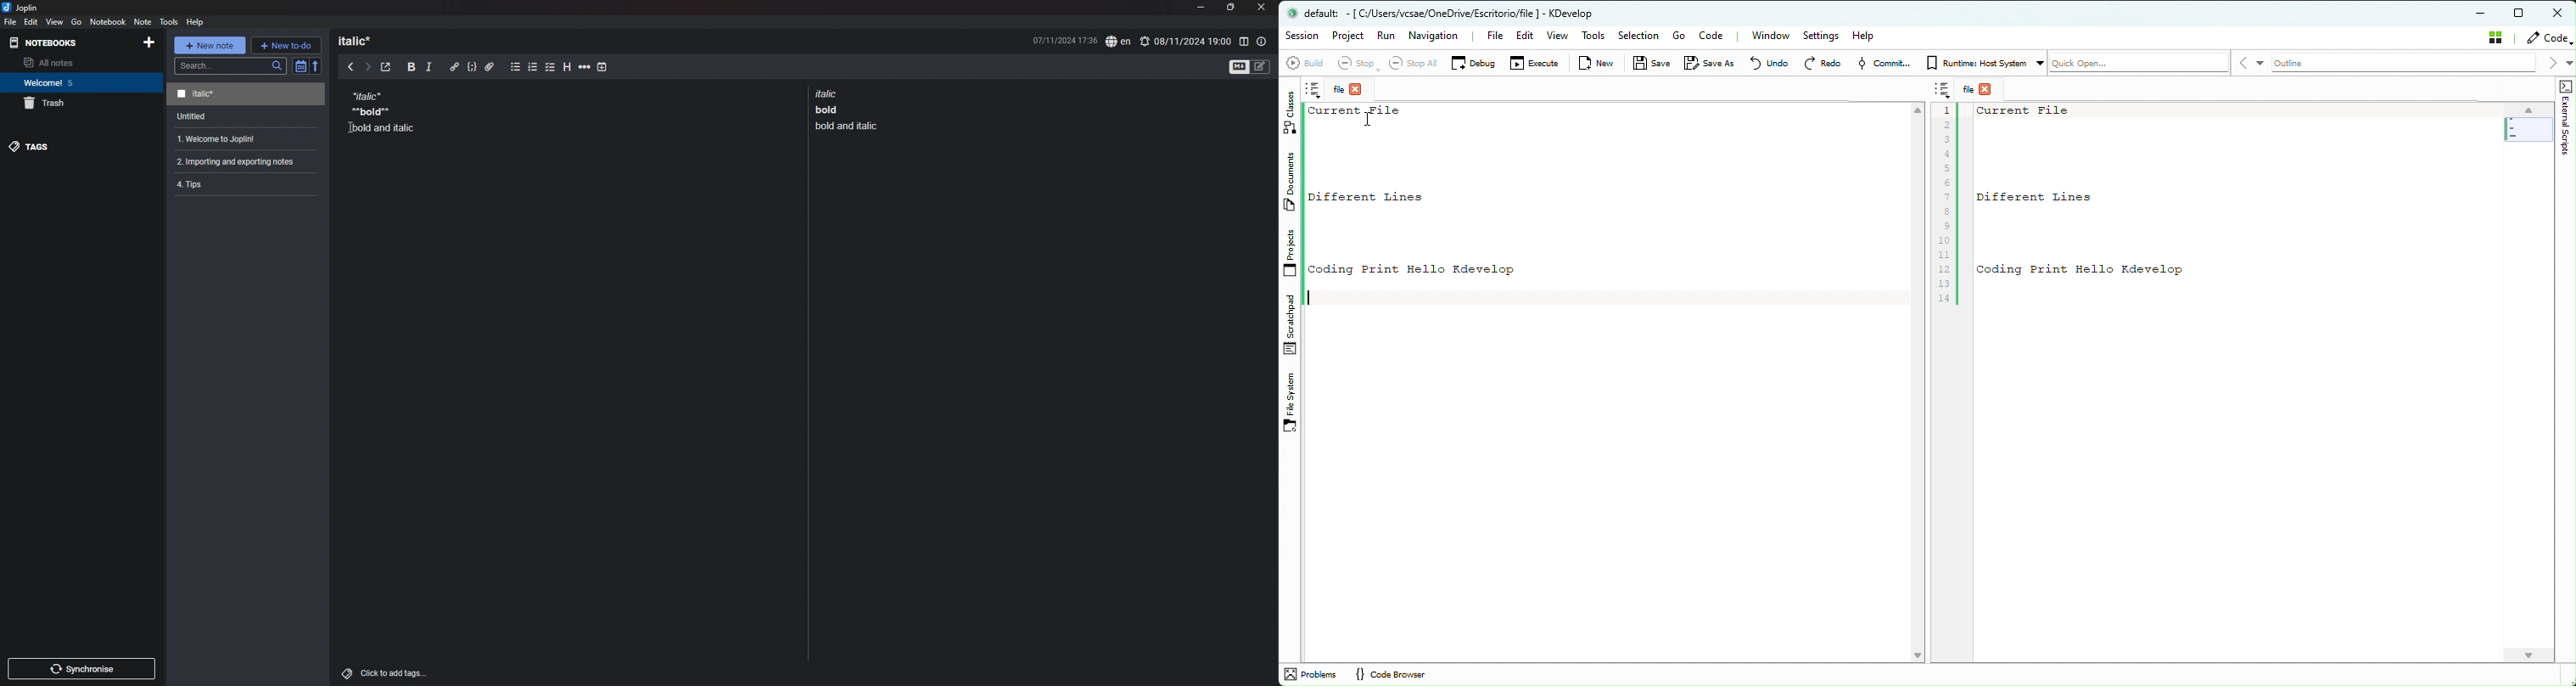  I want to click on toggle editor layout, so click(1243, 41).